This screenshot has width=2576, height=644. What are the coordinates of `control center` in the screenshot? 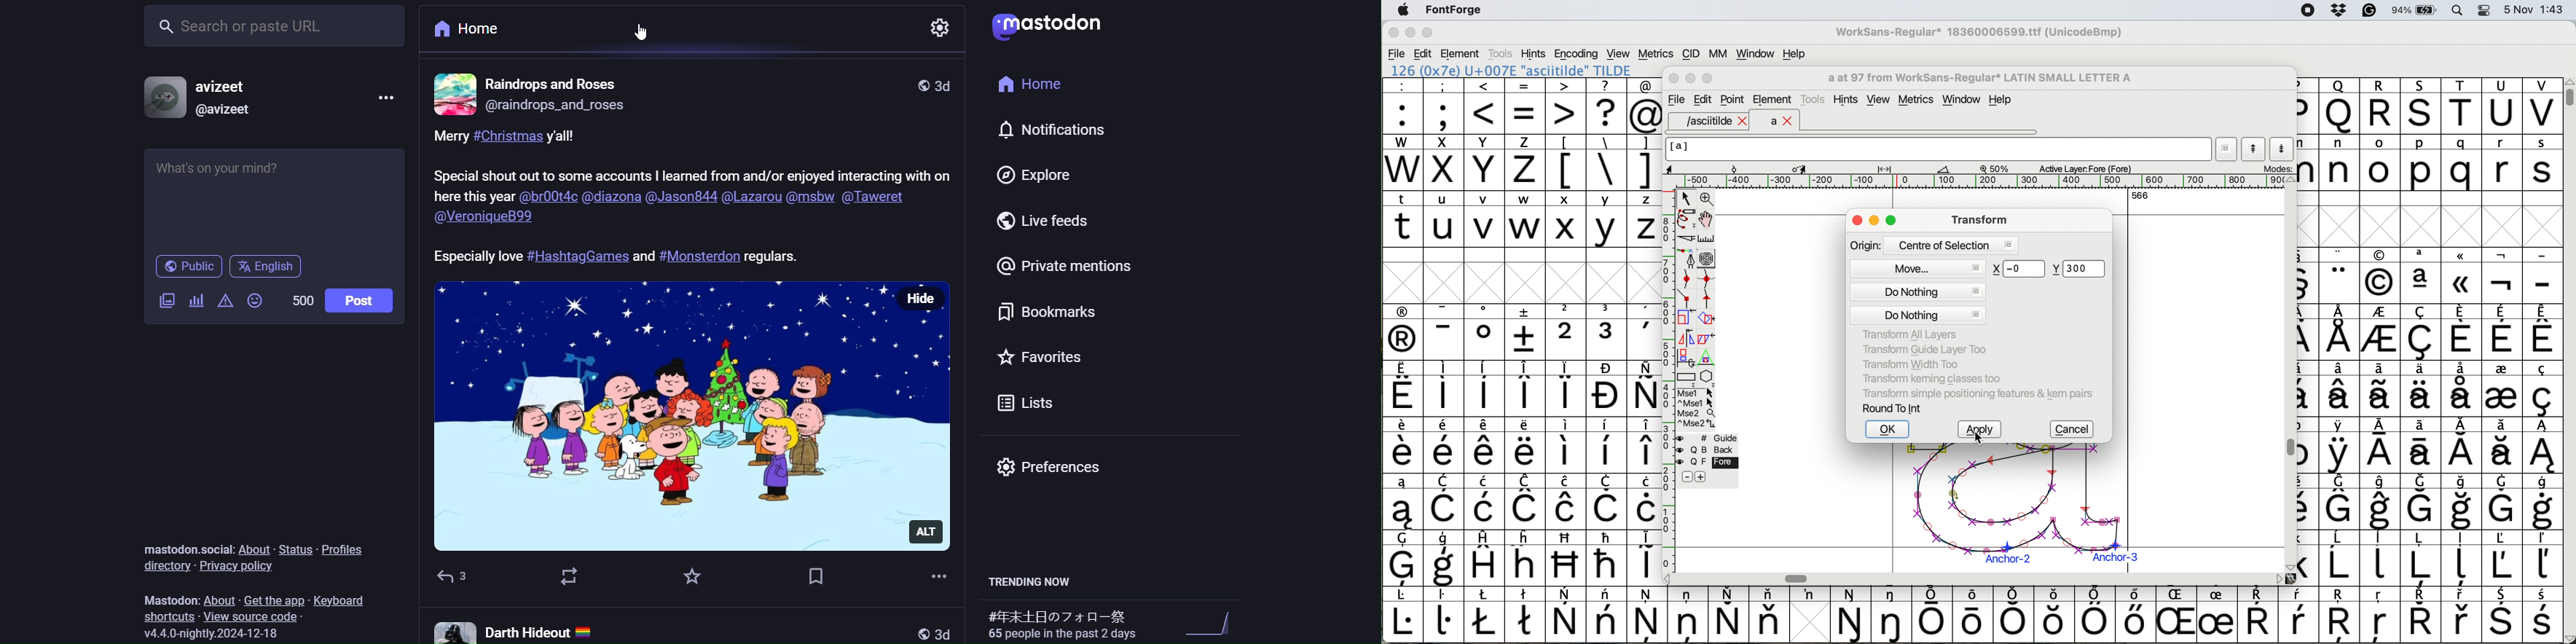 It's located at (2488, 9).